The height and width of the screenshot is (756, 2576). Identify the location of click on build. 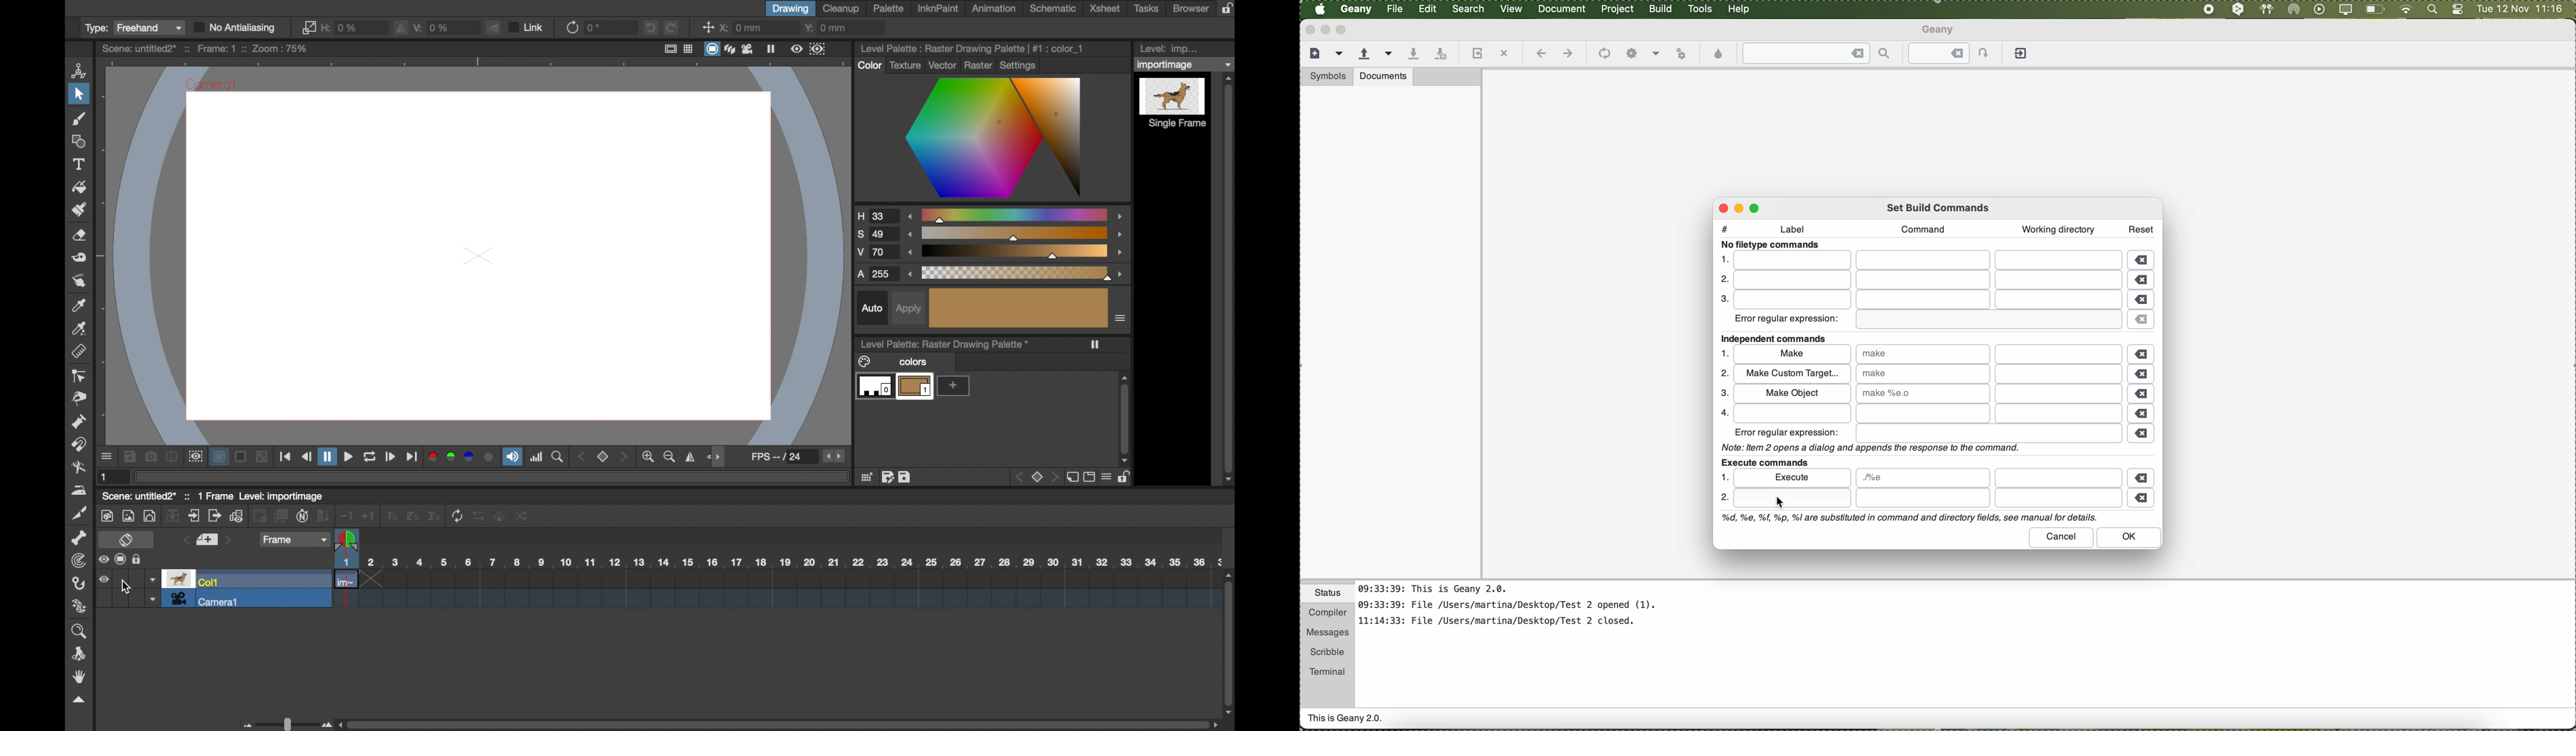
(1662, 12).